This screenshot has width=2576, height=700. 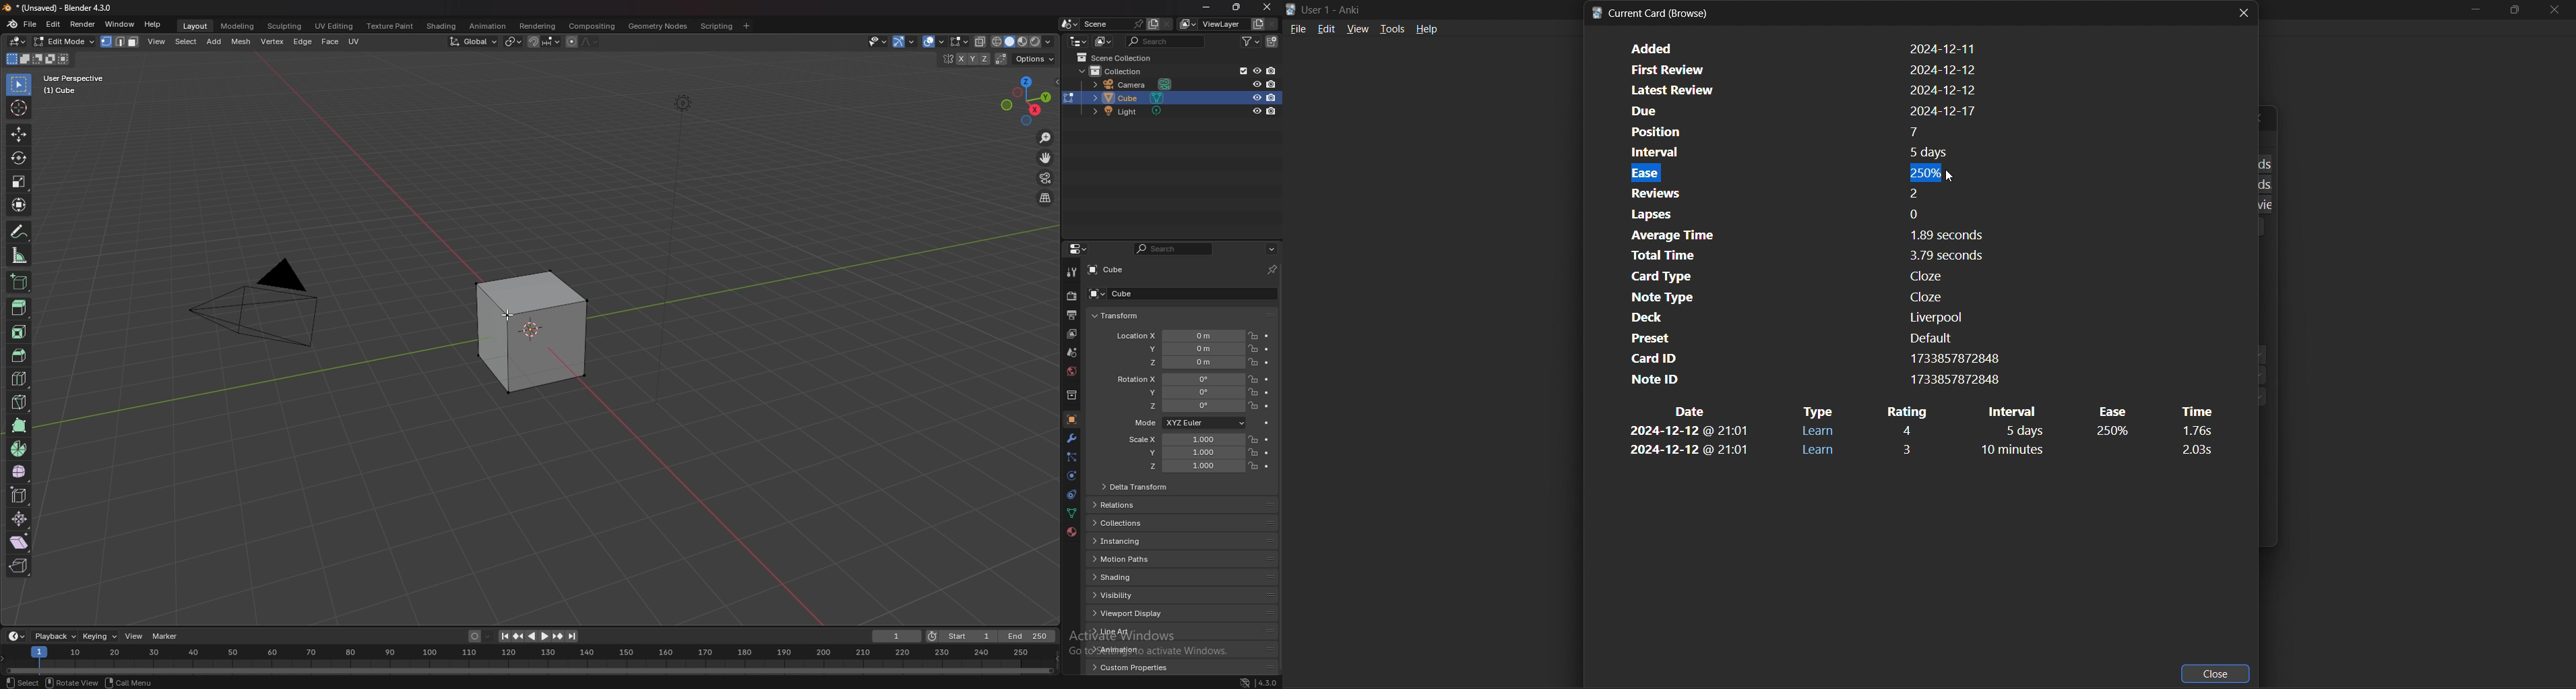 I want to click on cursor, so click(x=511, y=315).